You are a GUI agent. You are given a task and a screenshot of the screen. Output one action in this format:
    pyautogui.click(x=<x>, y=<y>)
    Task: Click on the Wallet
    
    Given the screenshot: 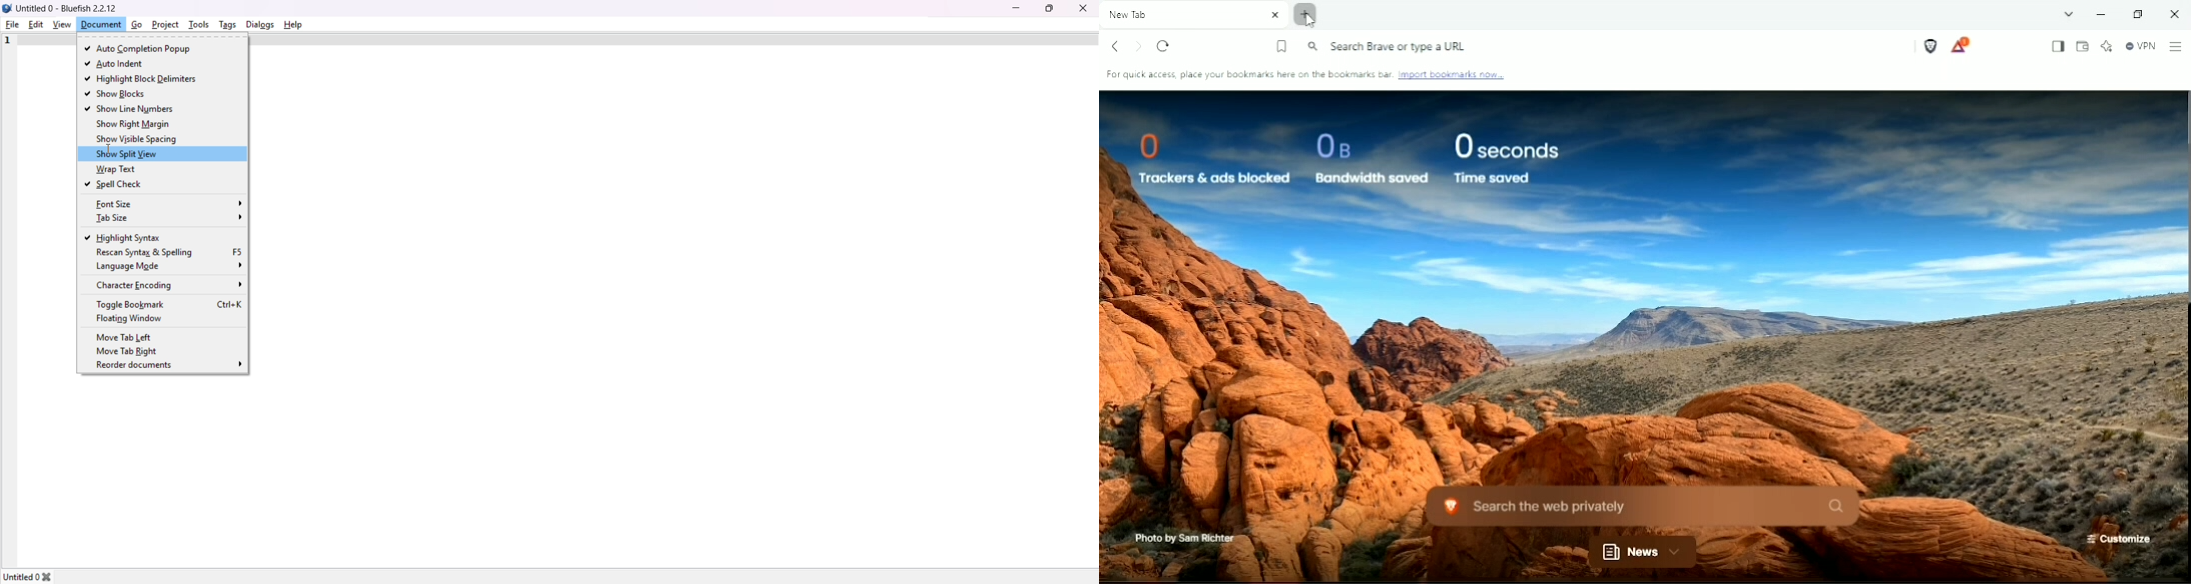 What is the action you would take?
    pyautogui.click(x=2082, y=47)
    